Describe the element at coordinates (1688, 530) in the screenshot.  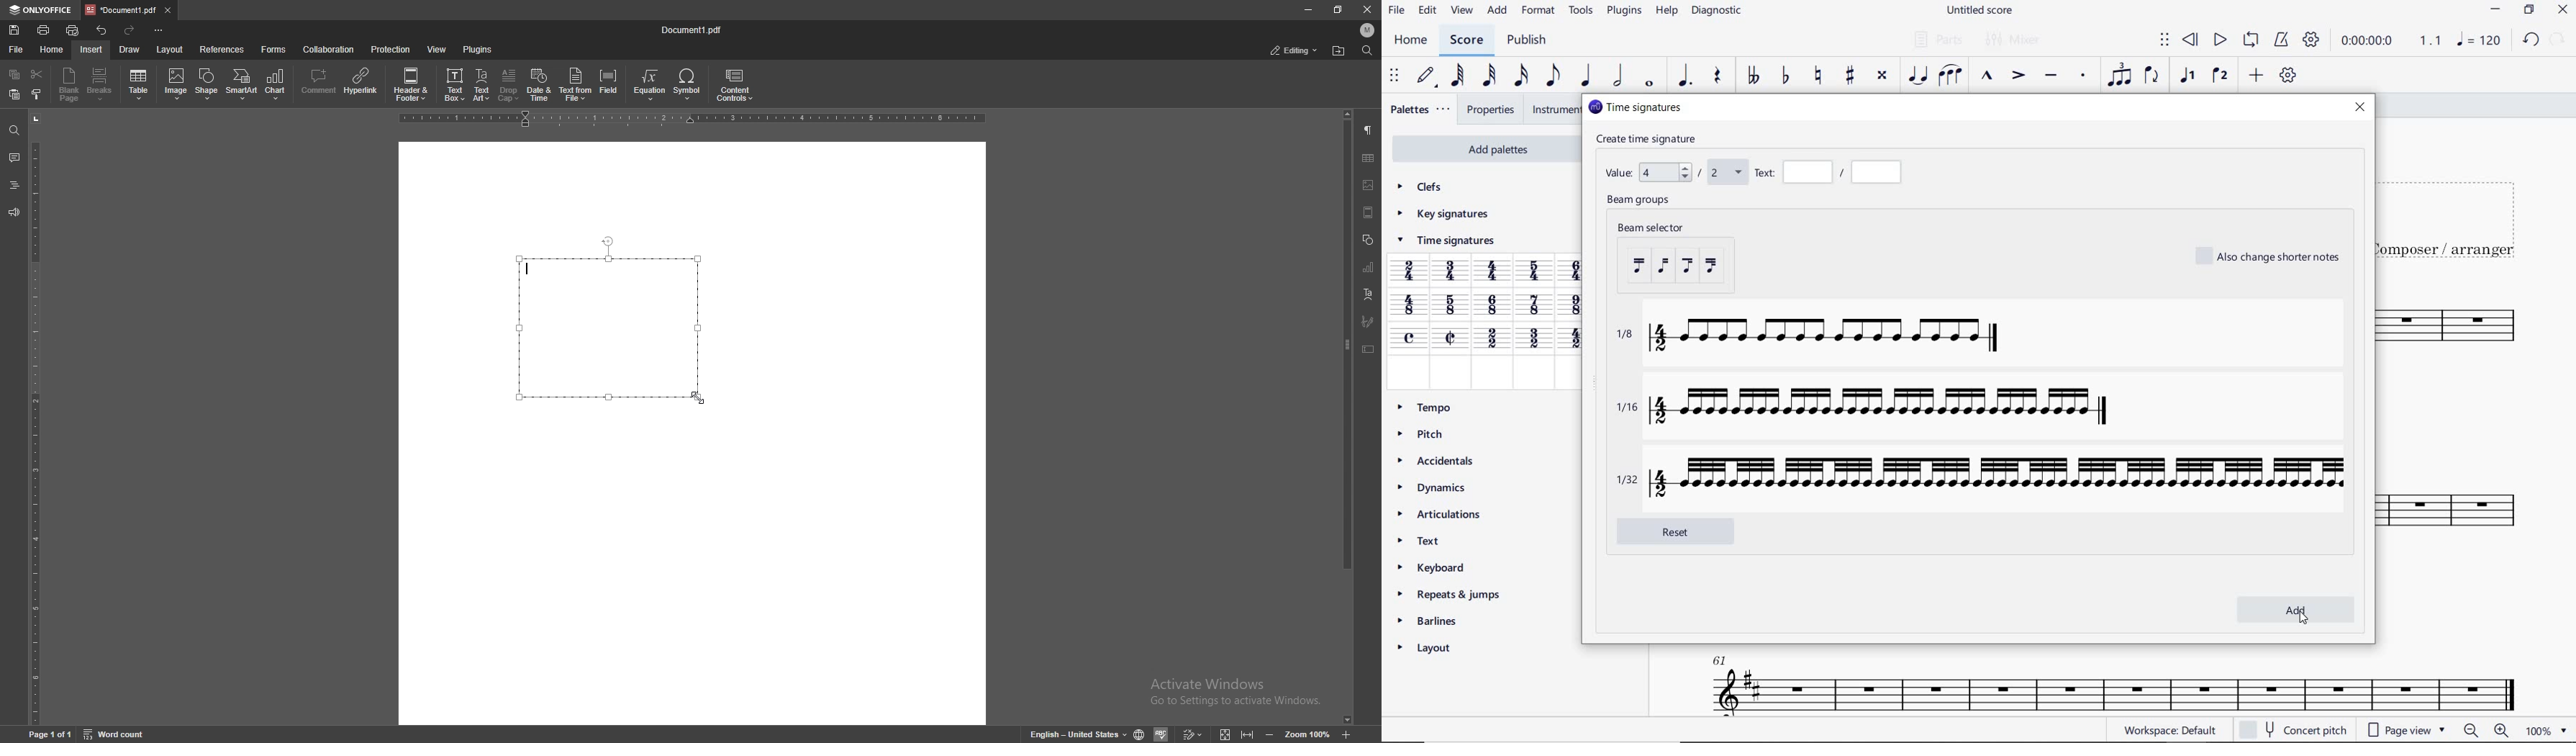
I see `reset` at that location.